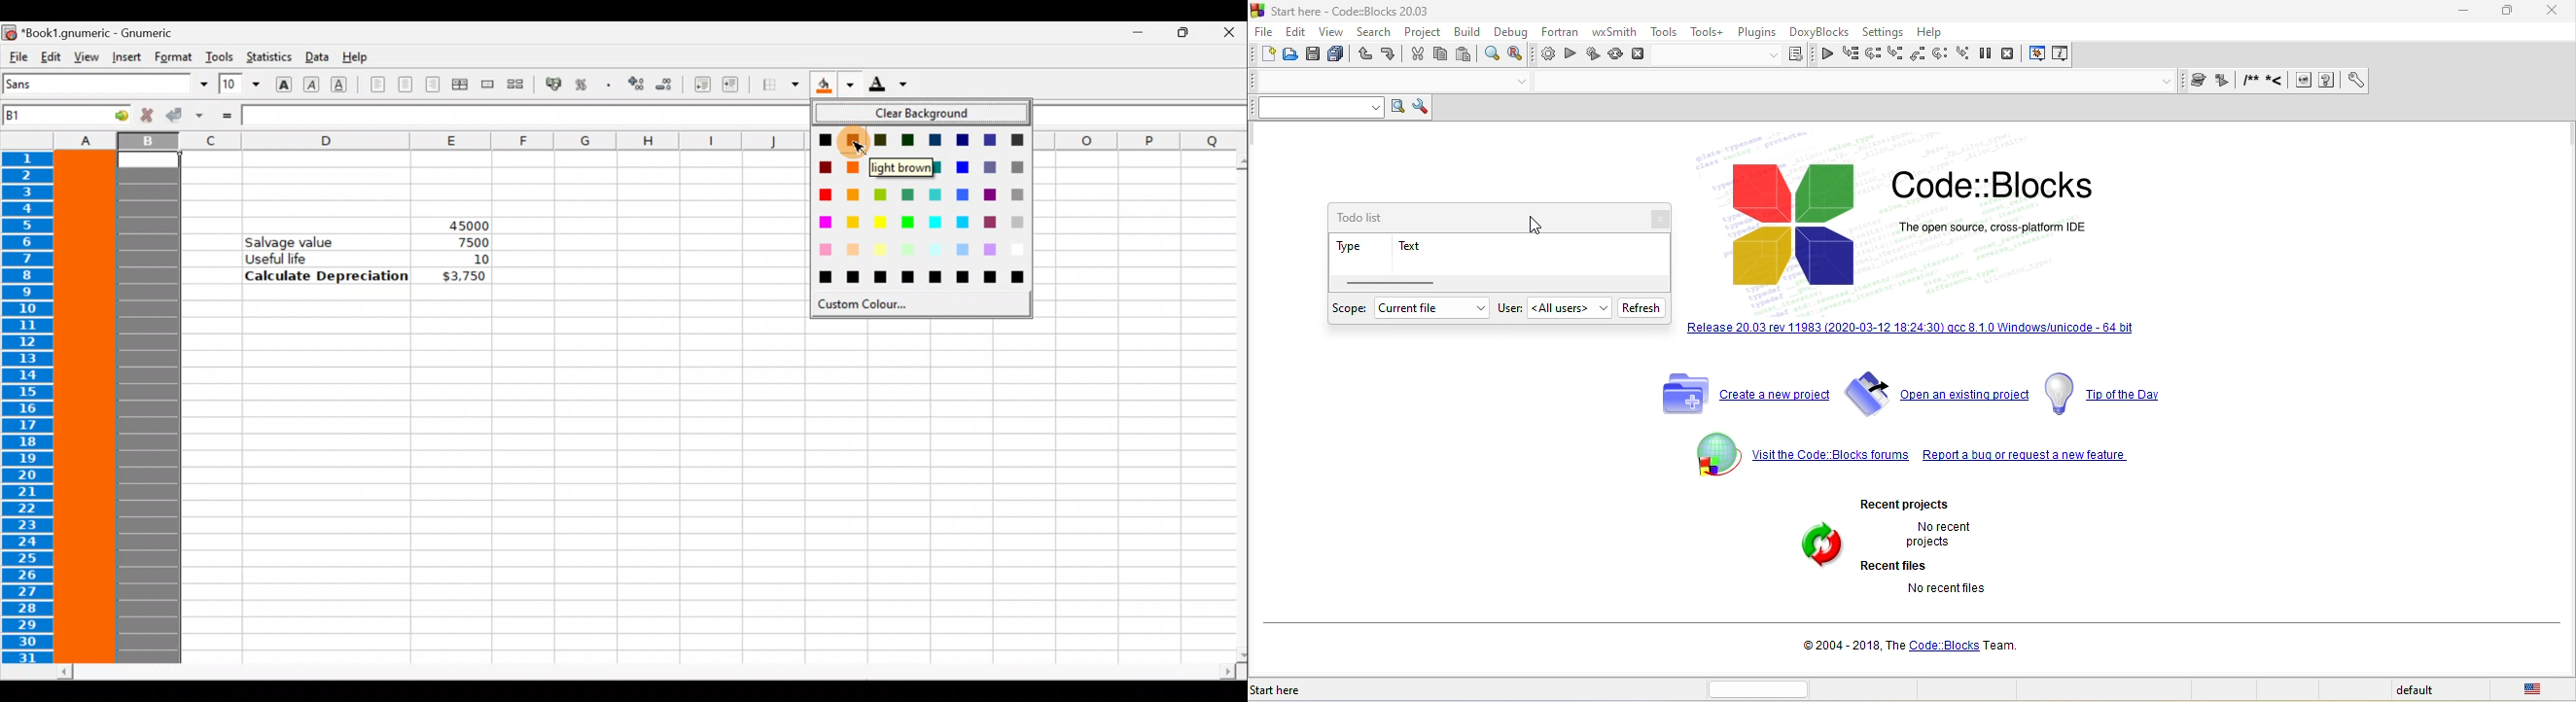  Describe the element at coordinates (1546, 56) in the screenshot. I see `build ` at that location.